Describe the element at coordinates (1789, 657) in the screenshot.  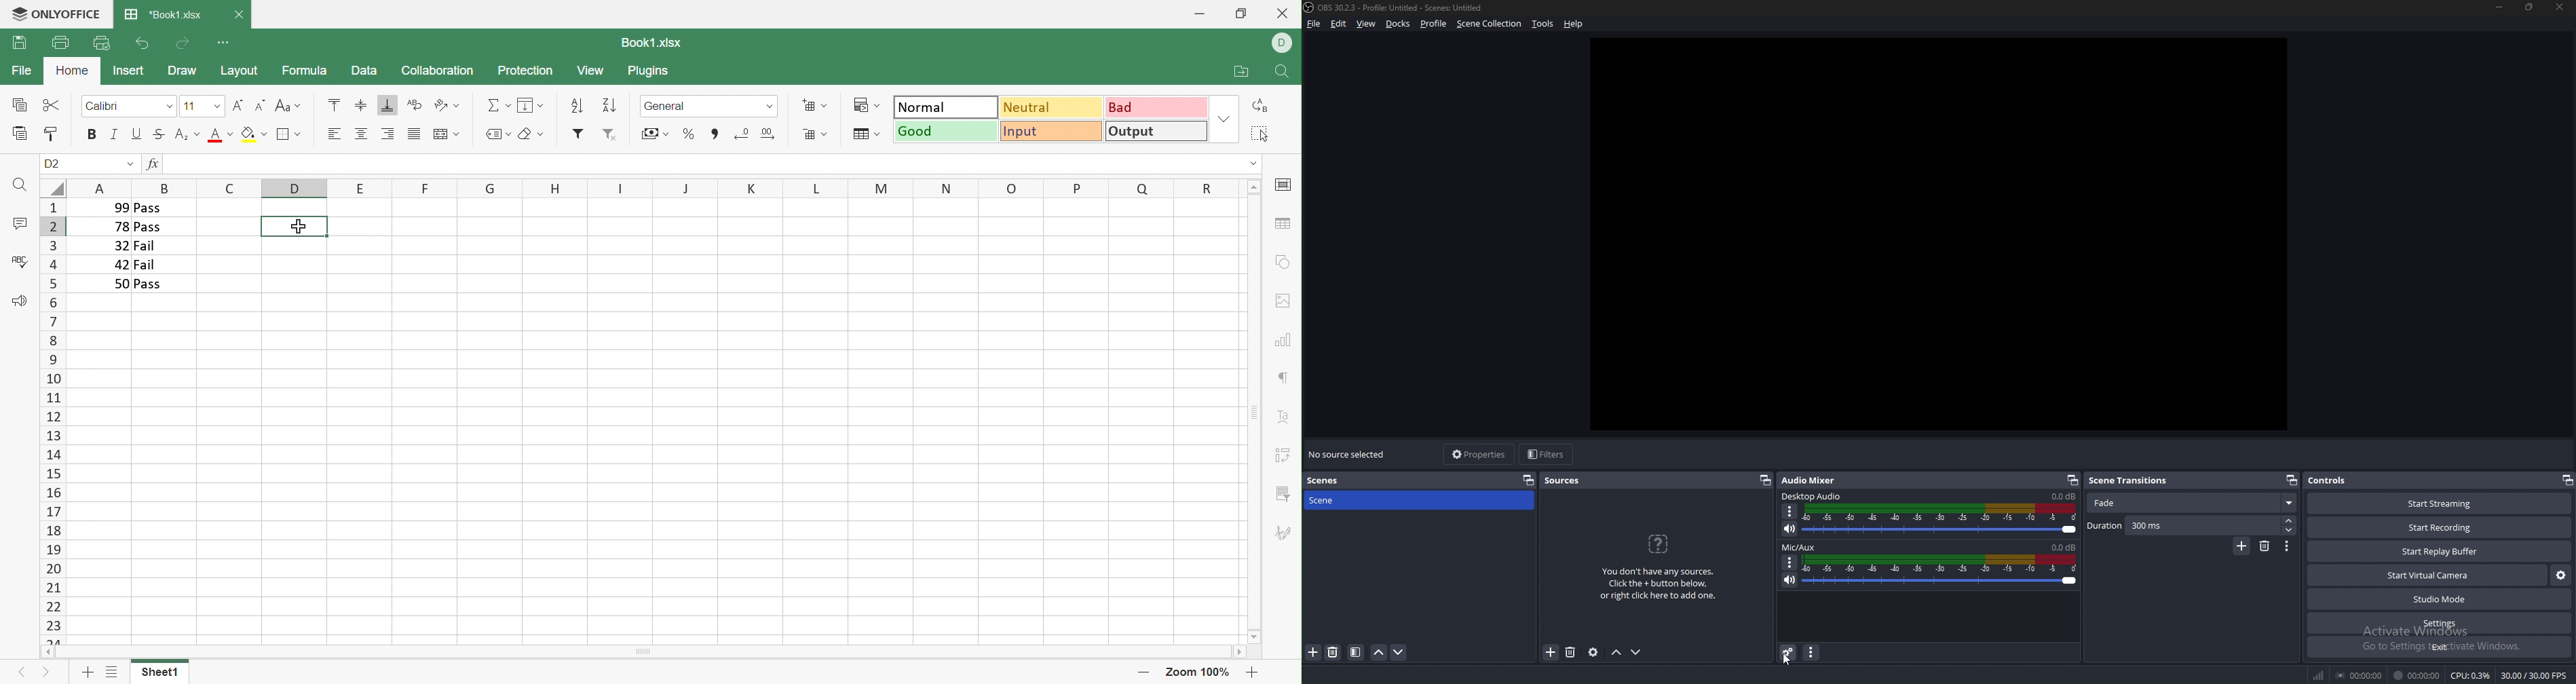
I see `cursor` at that location.